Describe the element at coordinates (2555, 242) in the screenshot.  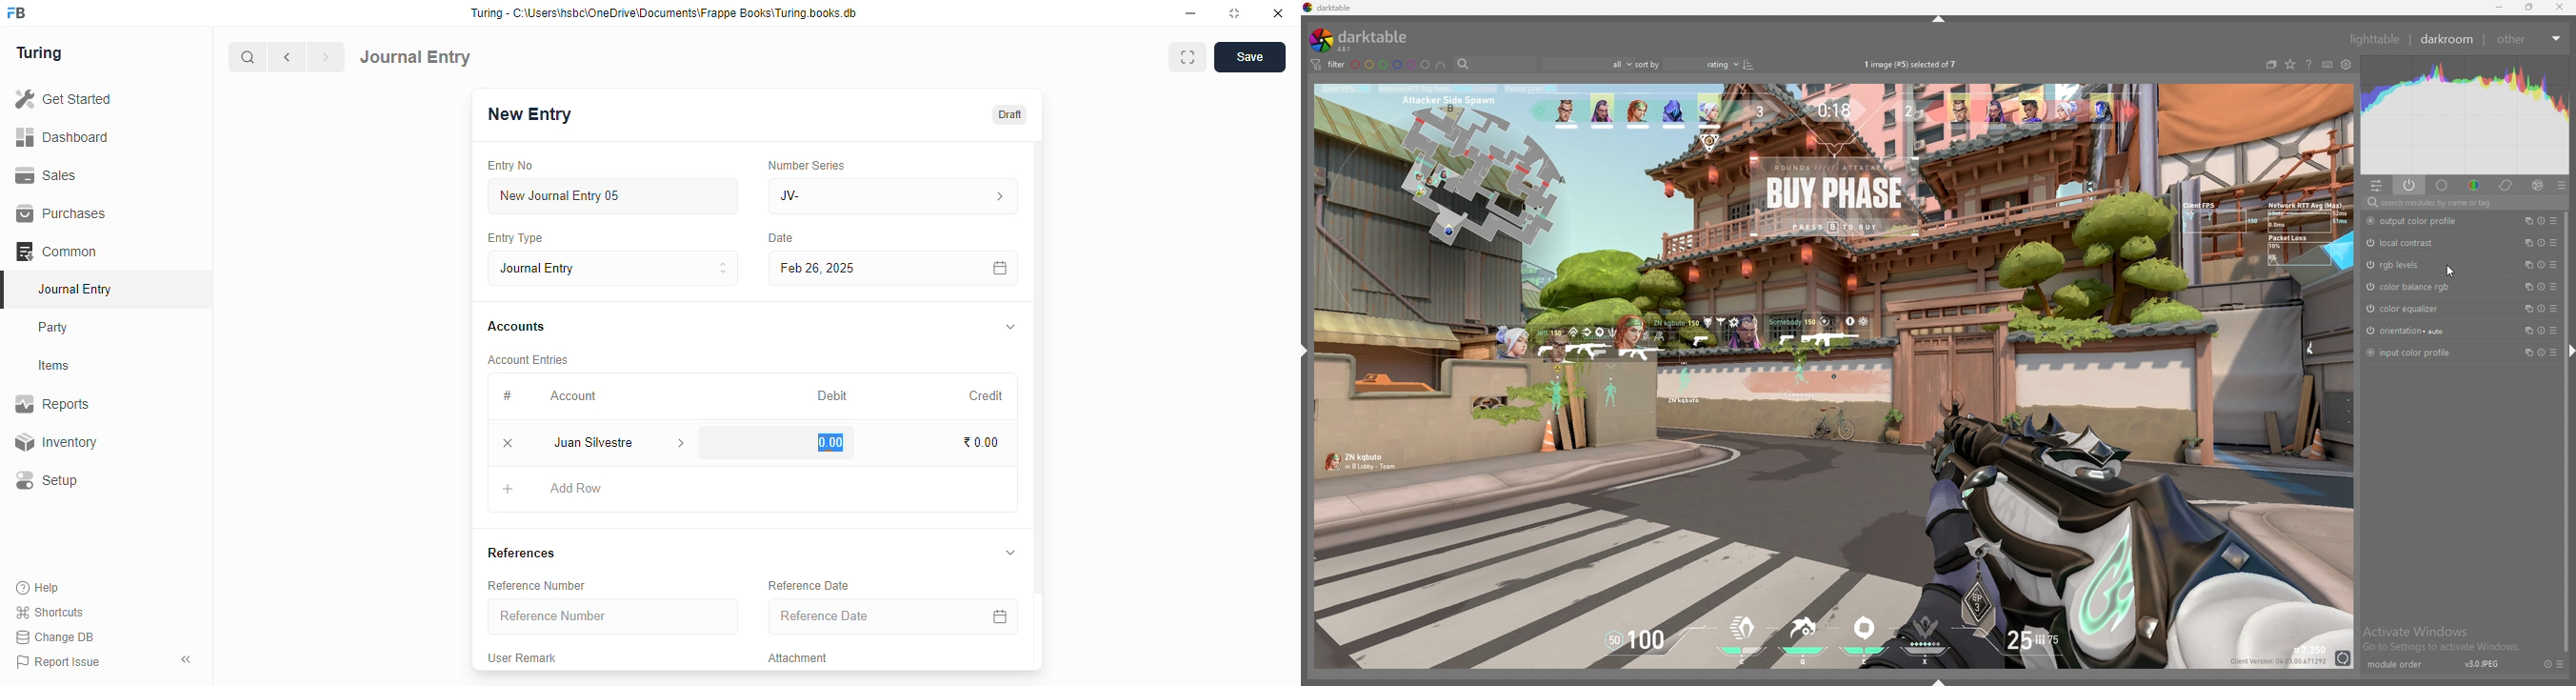
I see `presets` at that location.